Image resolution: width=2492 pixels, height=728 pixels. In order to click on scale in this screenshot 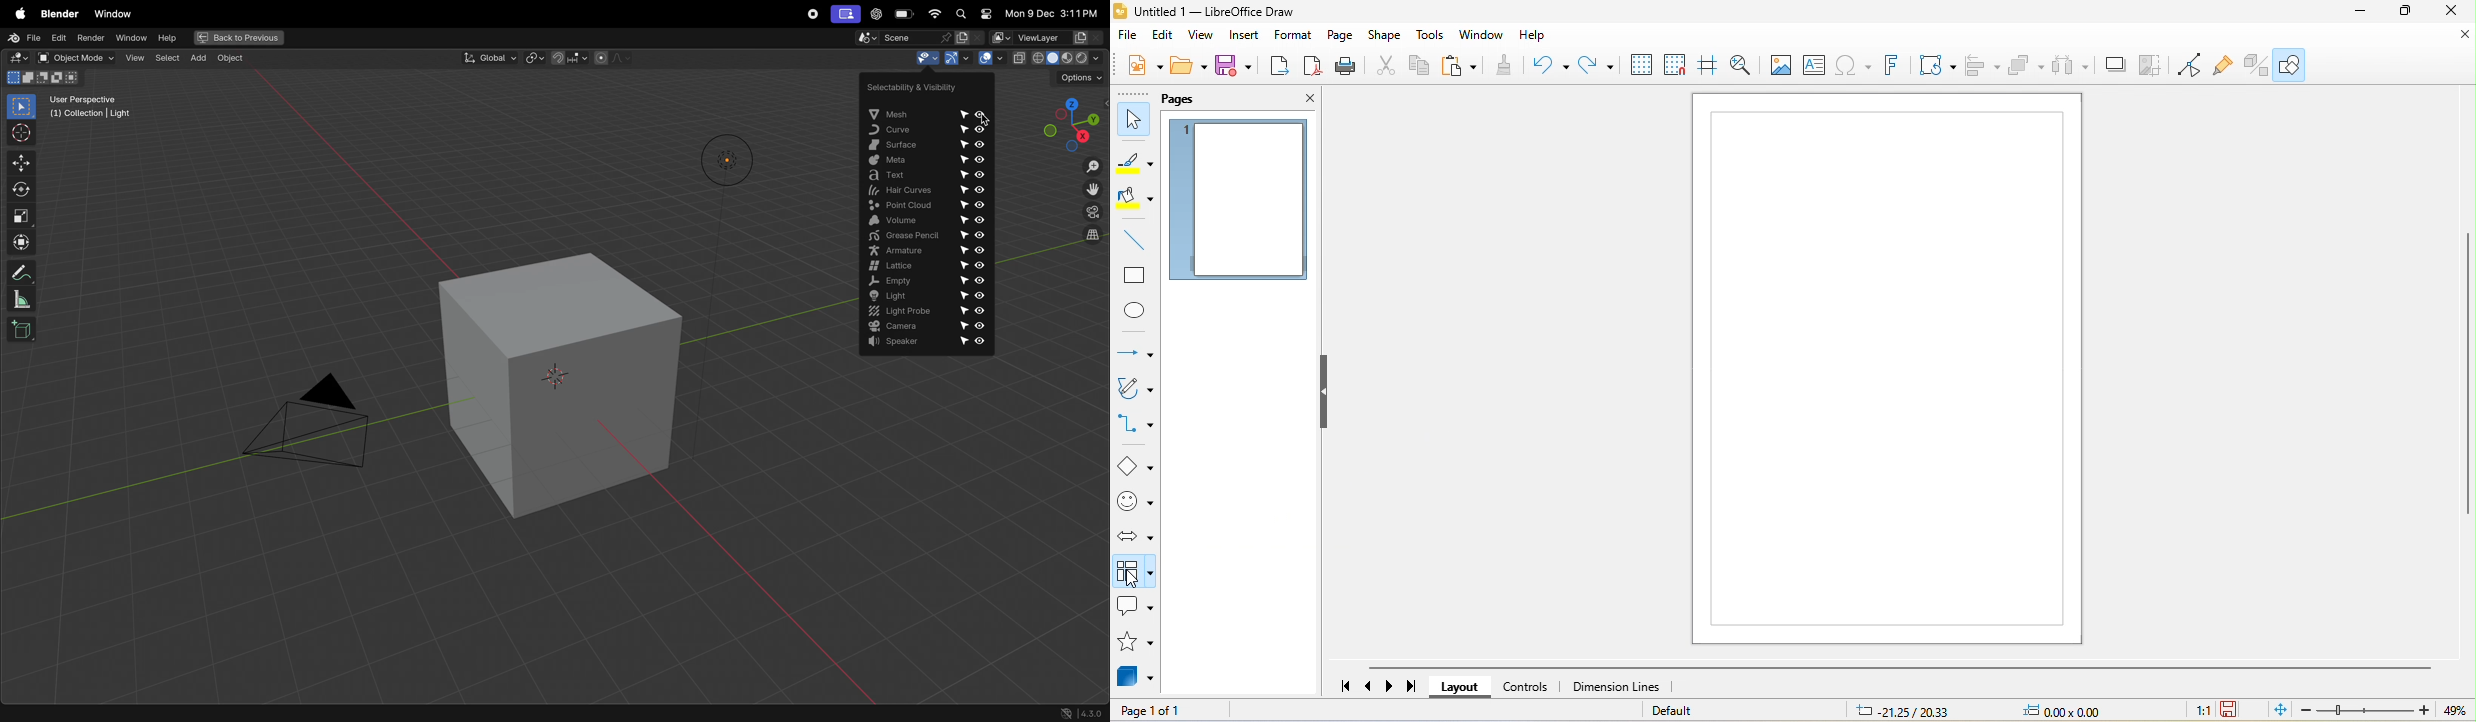, I will do `click(22, 215)`.